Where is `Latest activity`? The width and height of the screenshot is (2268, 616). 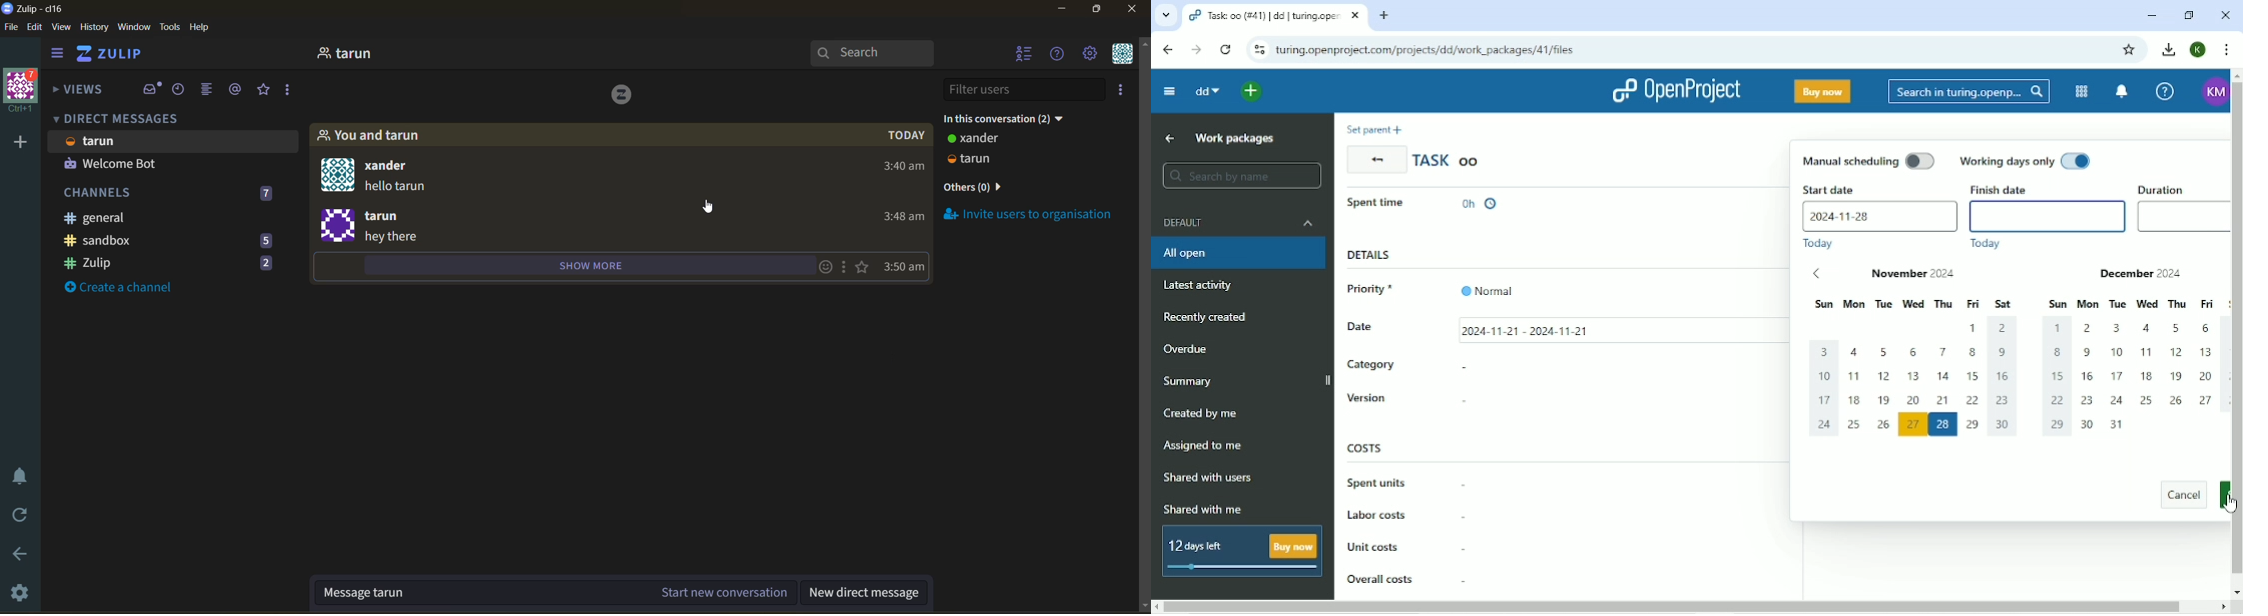
Latest activity is located at coordinates (1202, 284).